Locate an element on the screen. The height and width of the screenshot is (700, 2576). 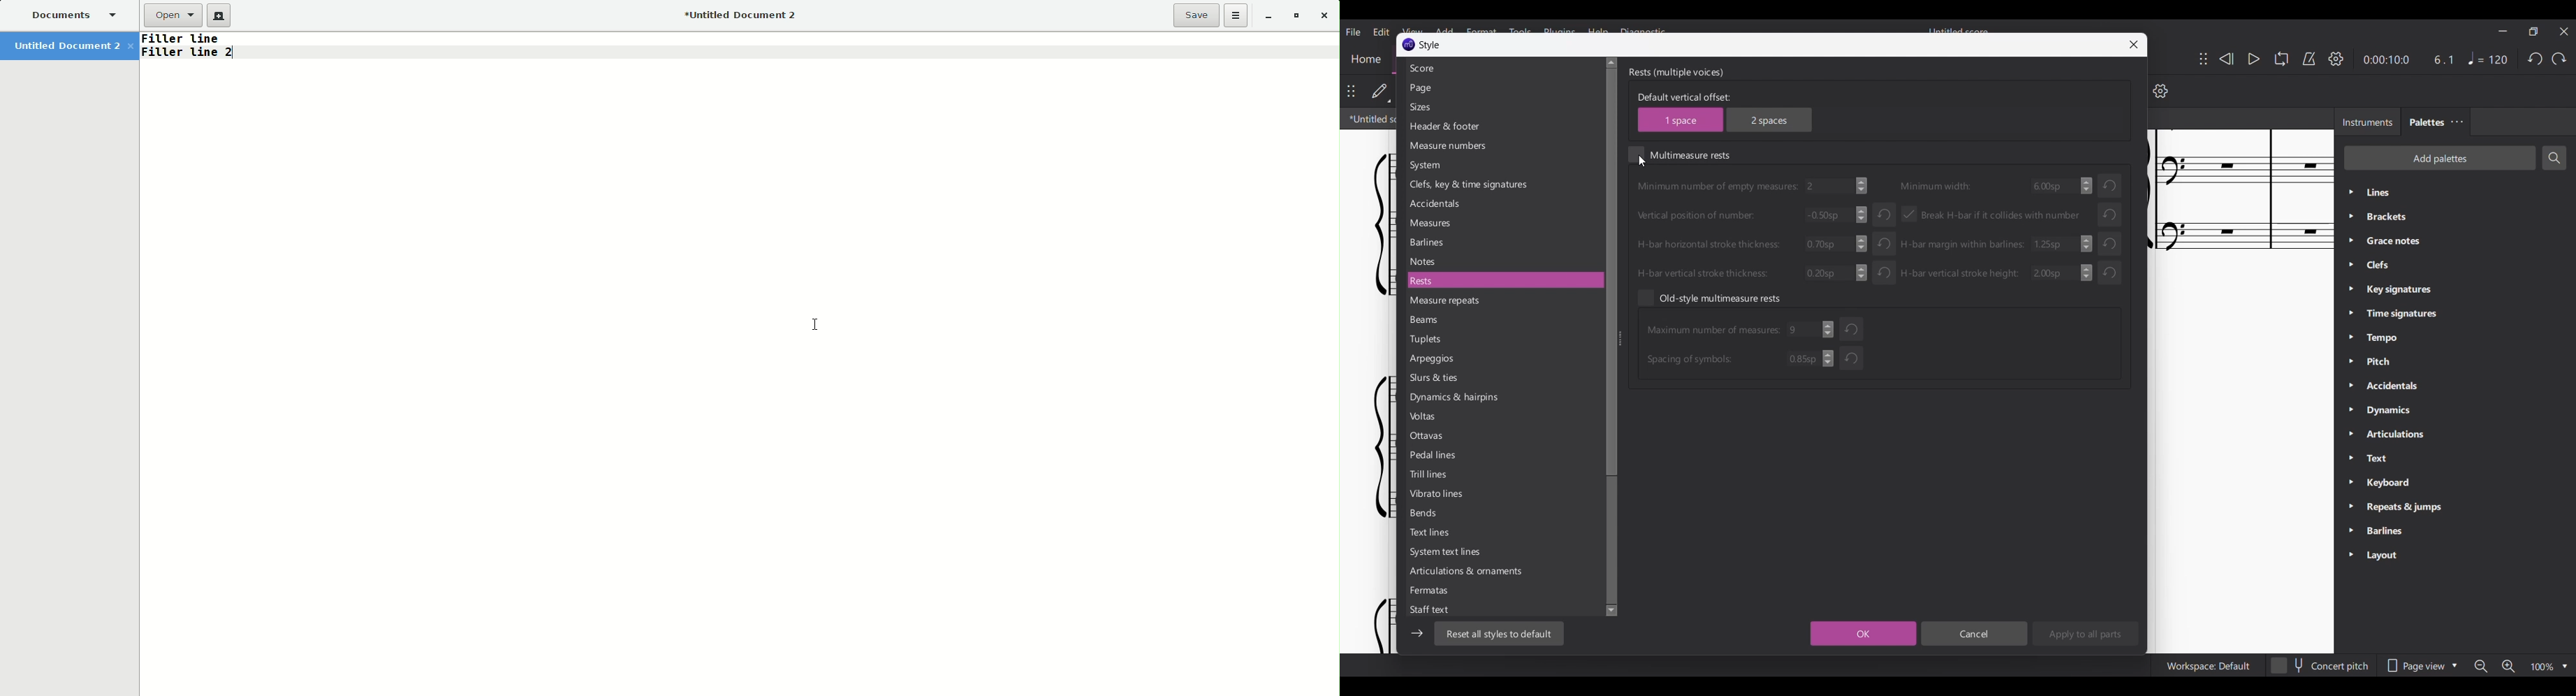
System is located at coordinates (1503, 166).